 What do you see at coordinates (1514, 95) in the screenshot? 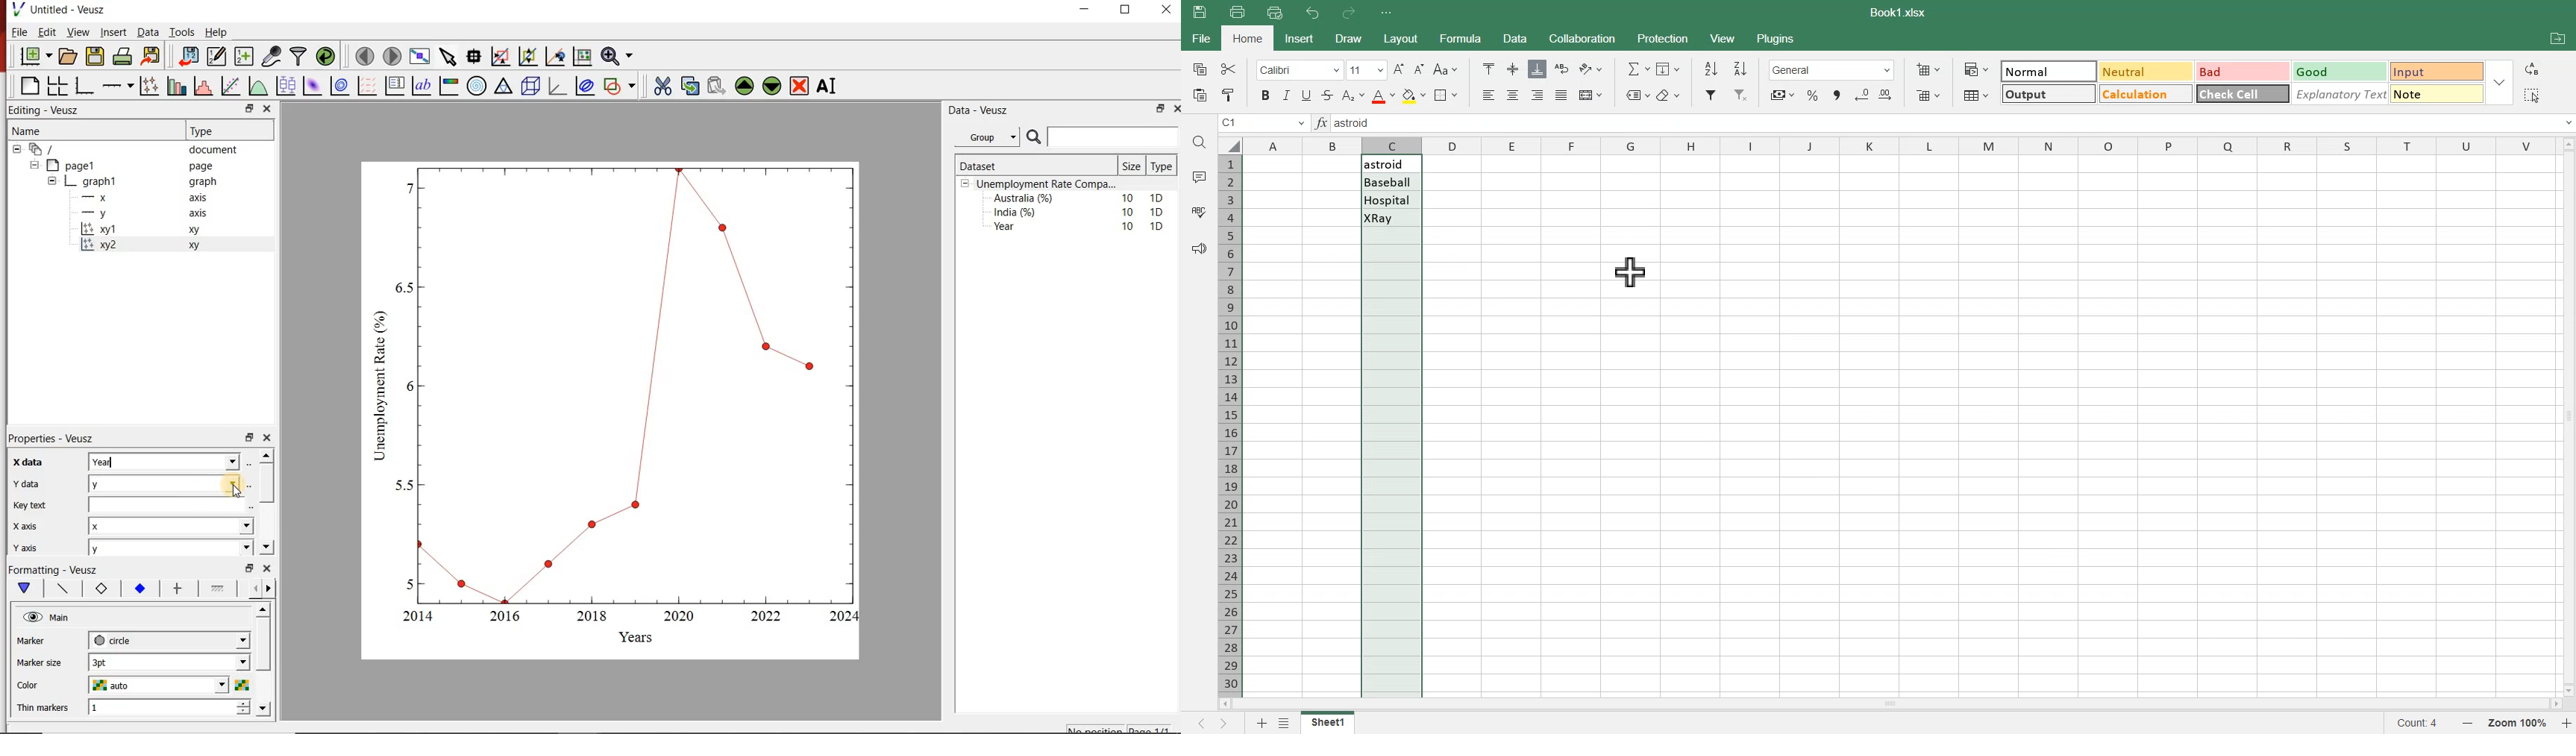
I see `Align Center` at bounding box center [1514, 95].